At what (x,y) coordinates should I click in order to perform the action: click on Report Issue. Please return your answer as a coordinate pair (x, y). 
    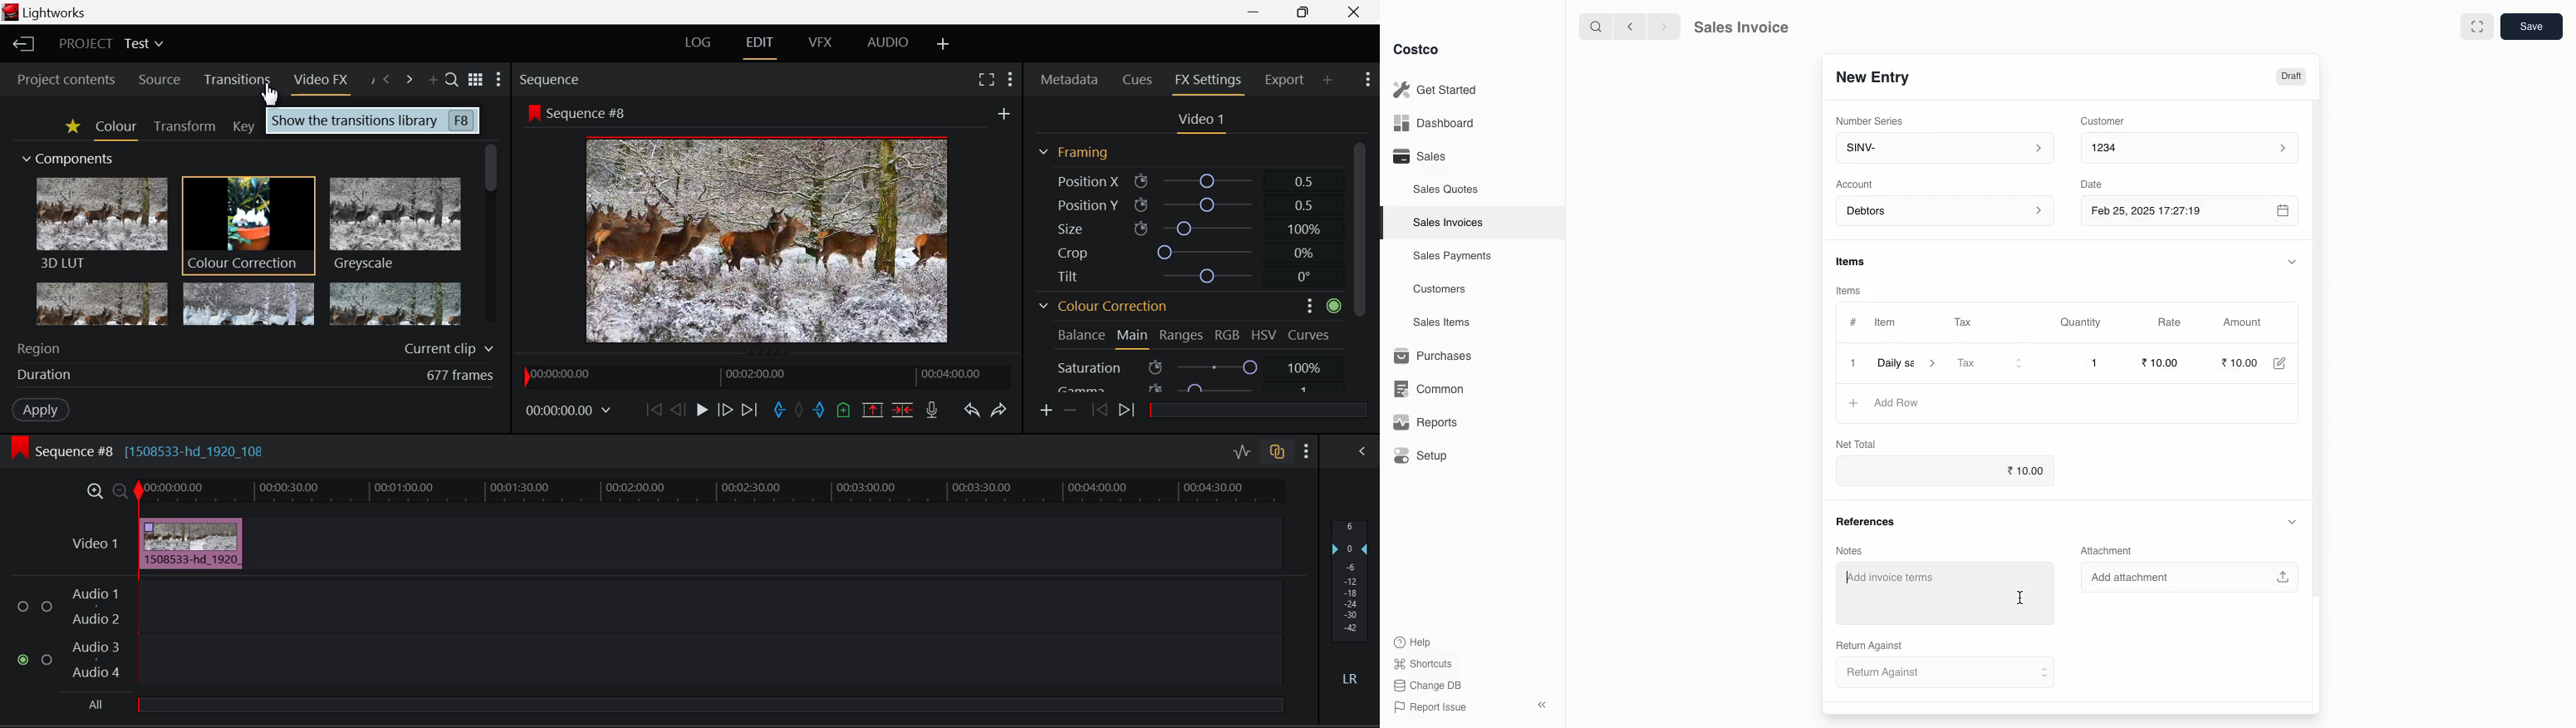
    Looking at the image, I should click on (1432, 707).